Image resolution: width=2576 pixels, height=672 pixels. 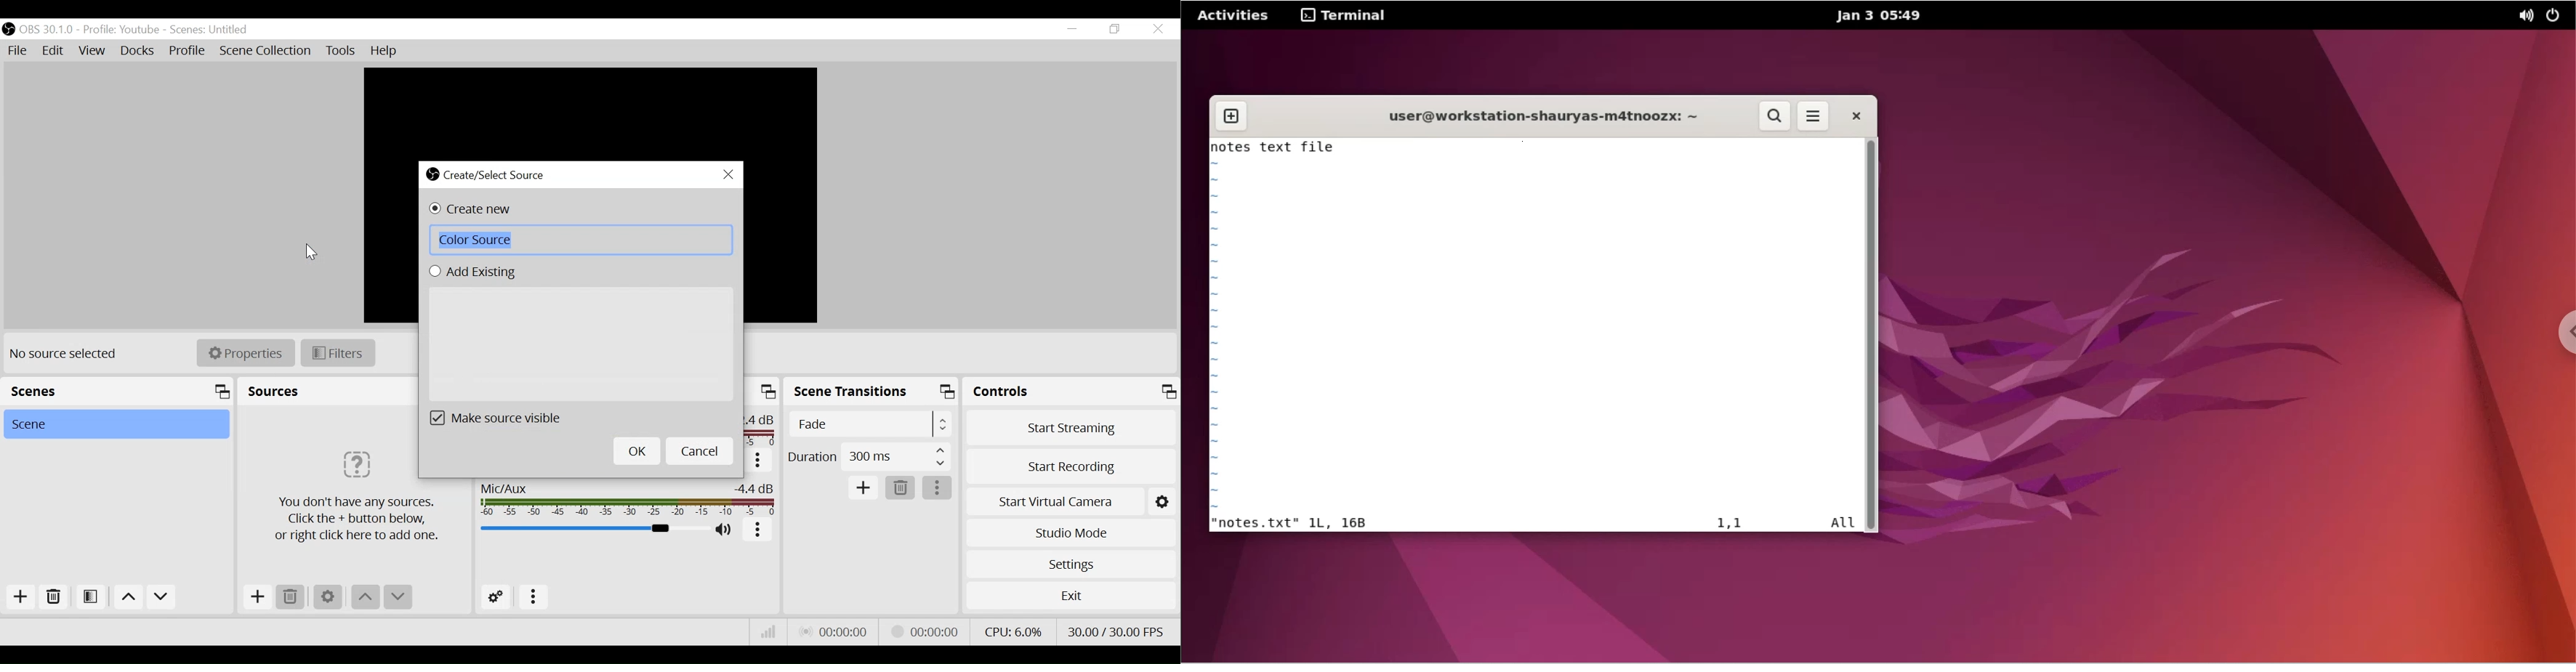 What do you see at coordinates (899, 488) in the screenshot?
I see `Delete` at bounding box center [899, 488].